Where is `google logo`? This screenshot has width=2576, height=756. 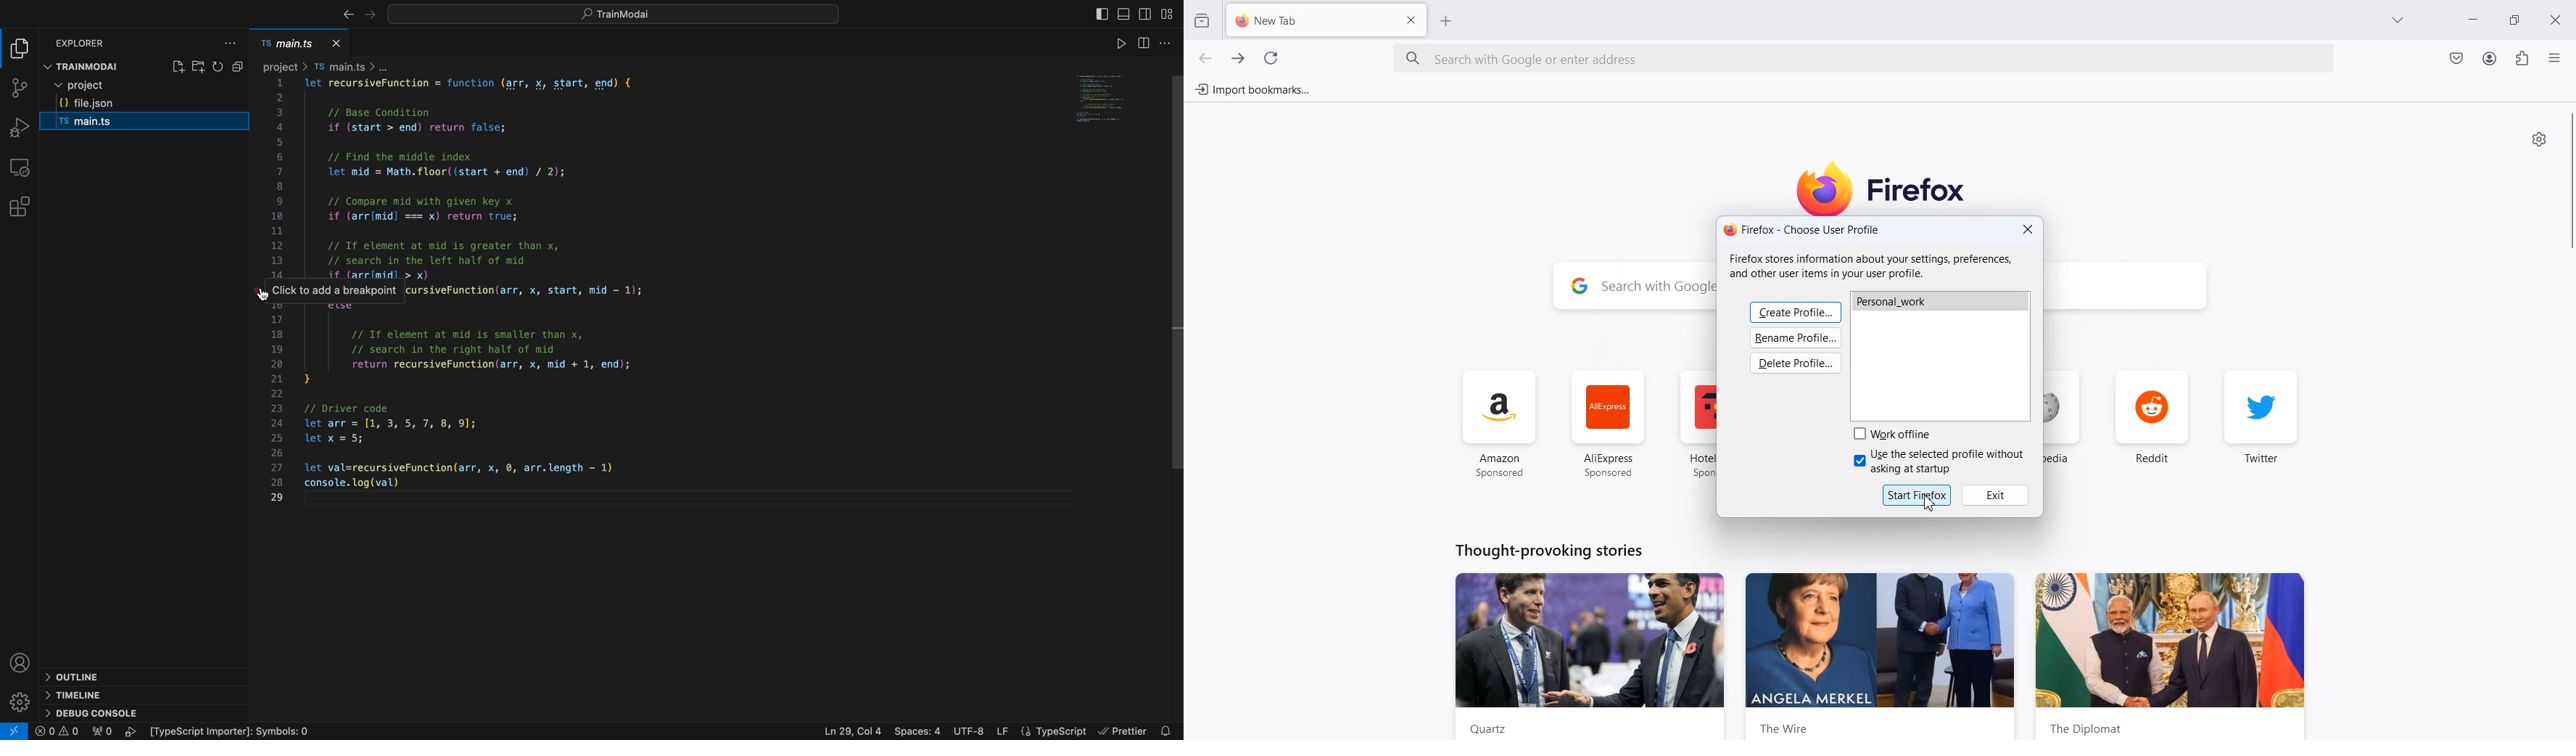 google logo is located at coordinates (1578, 287).